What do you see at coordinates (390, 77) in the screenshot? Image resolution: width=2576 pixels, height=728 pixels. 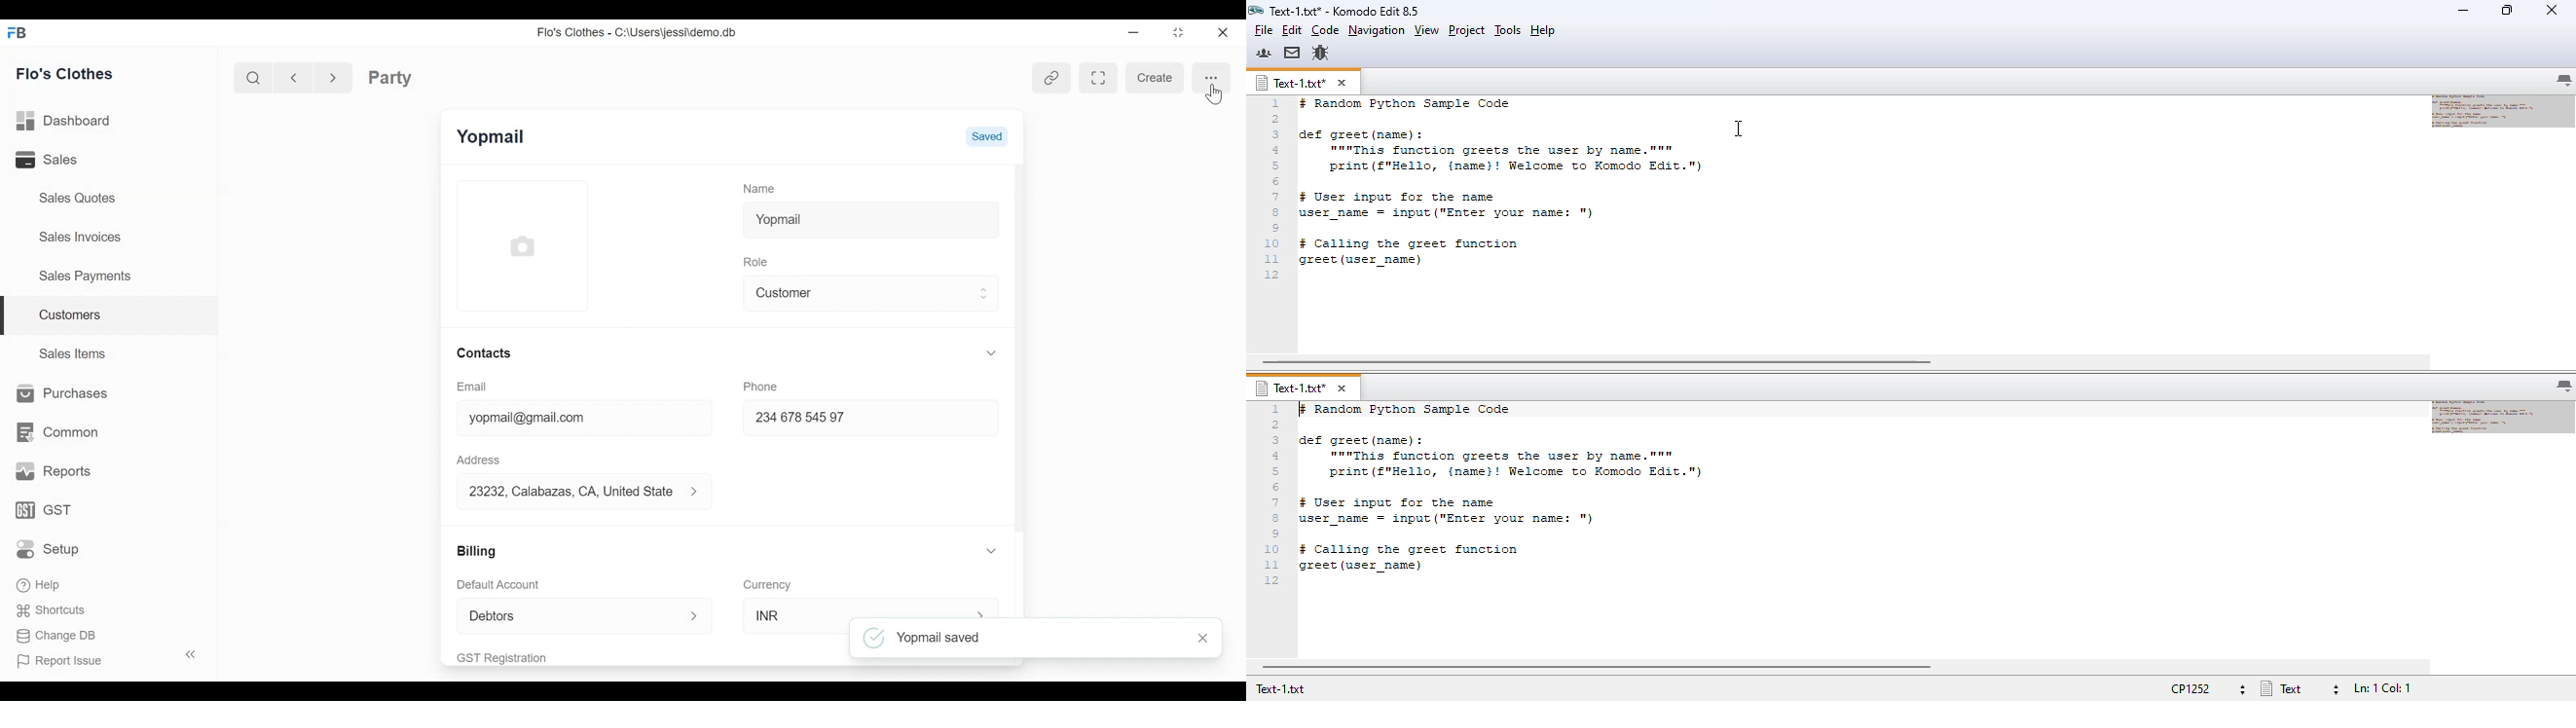 I see `Party` at bounding box center [390, 77].